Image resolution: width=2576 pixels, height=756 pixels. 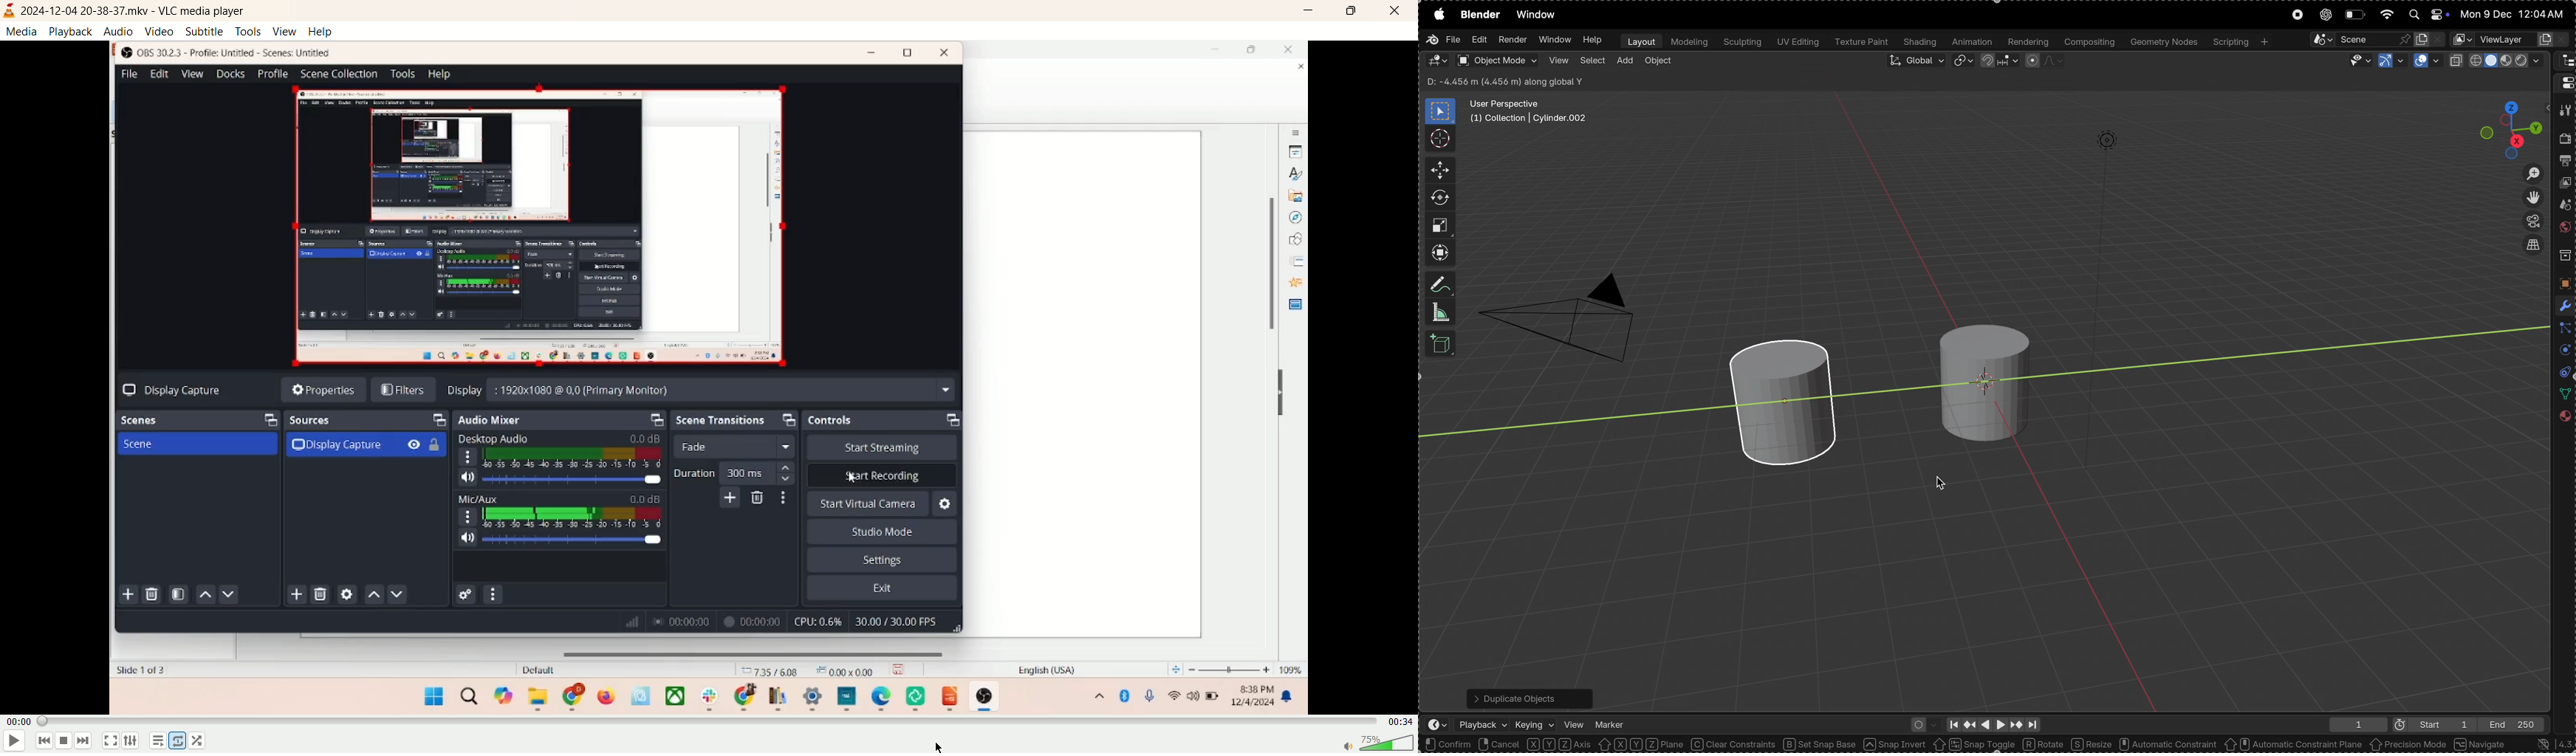 I want to click on keying, so click(x=1535, y=722).